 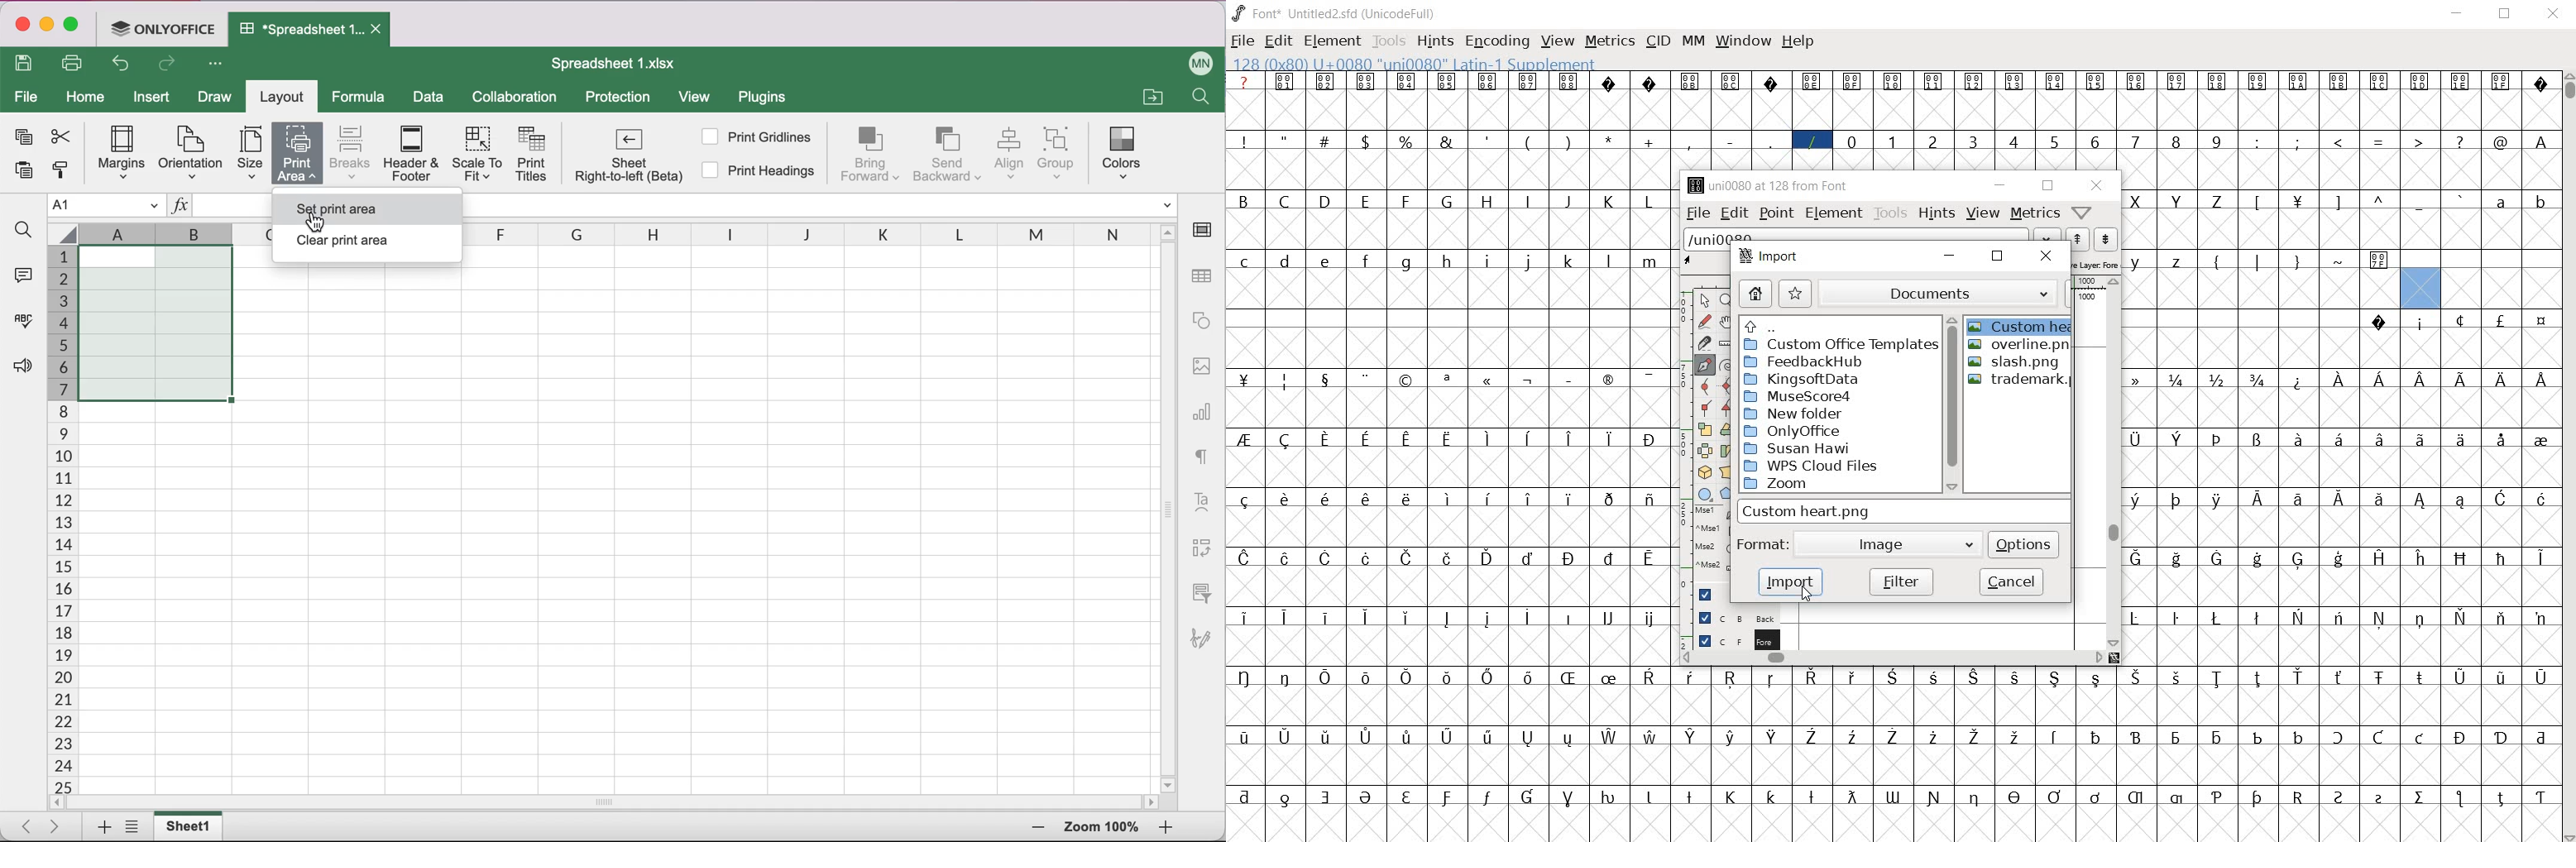 I want to click on glyph, so click(x=1489, y=439).